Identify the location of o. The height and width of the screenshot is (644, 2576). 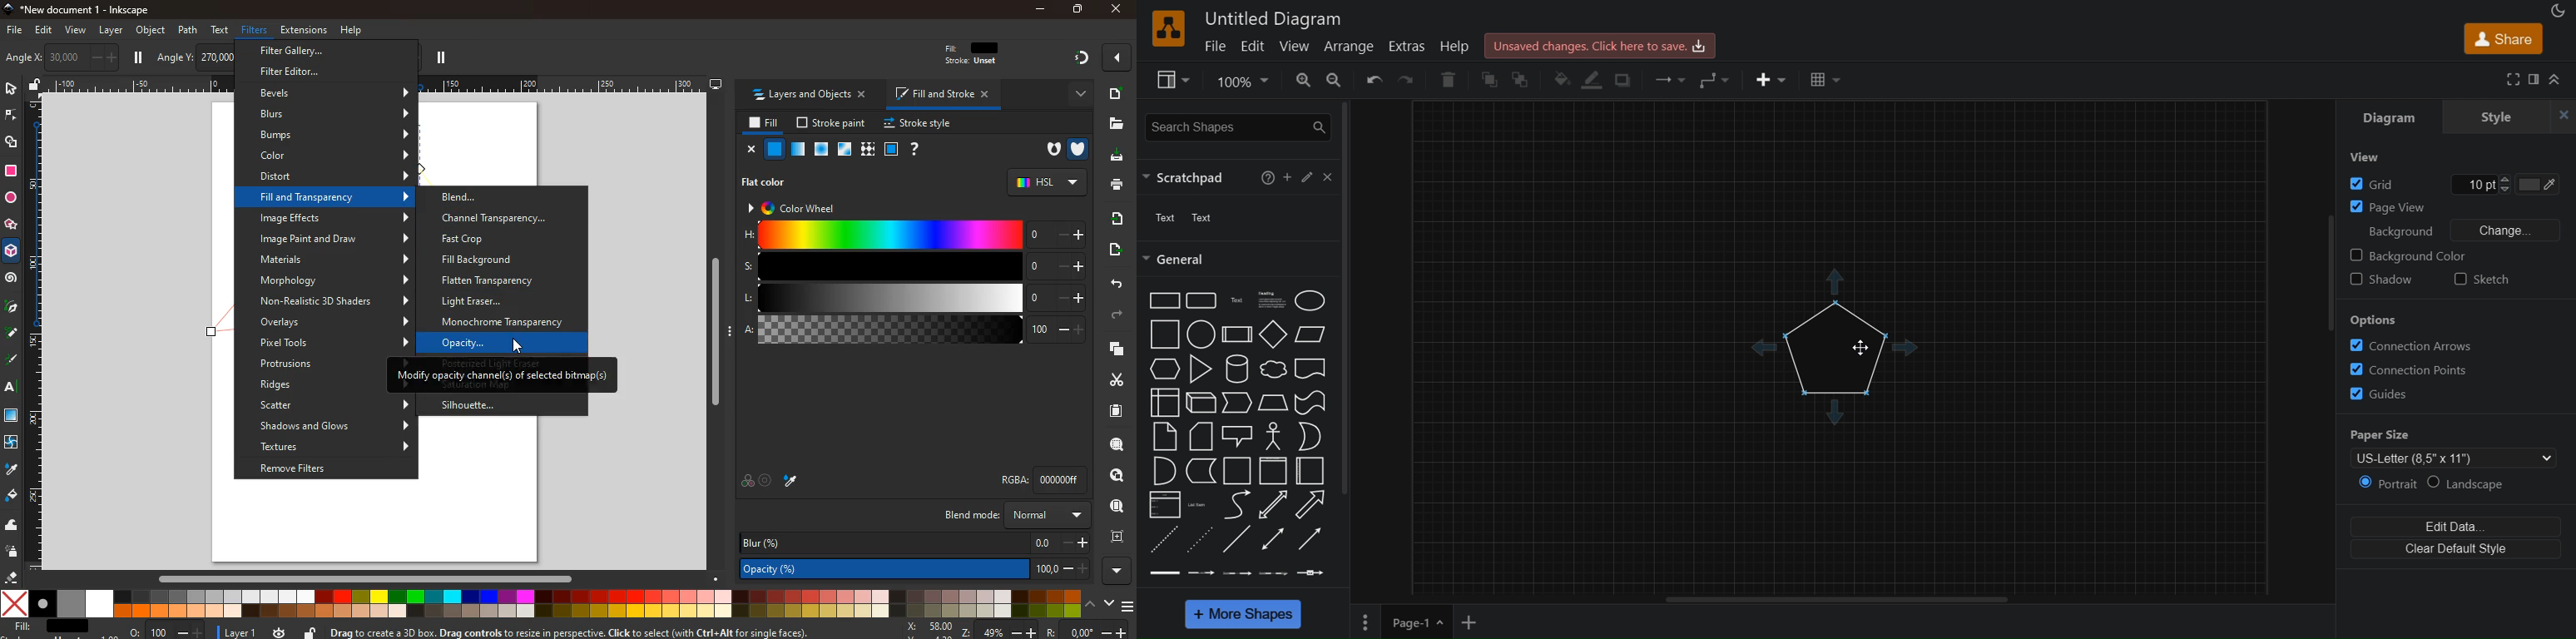
(163, 631).